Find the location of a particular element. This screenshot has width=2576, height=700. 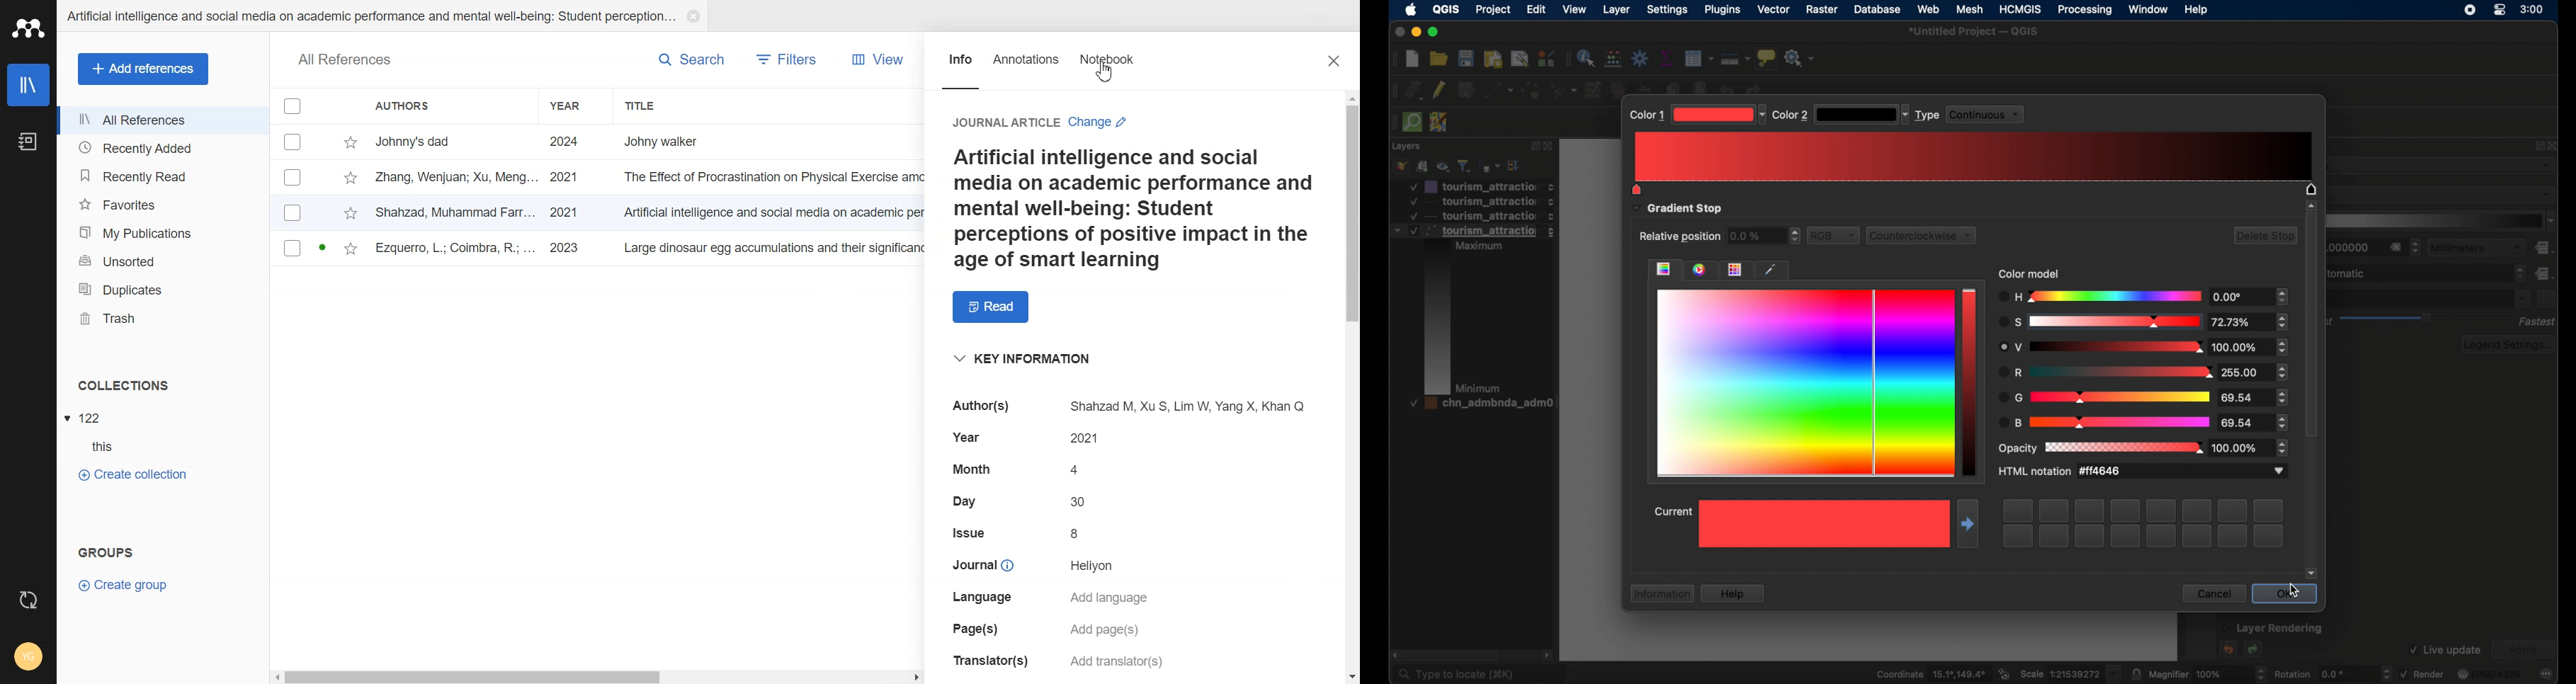

undo is located at coordinates (2227, 649).